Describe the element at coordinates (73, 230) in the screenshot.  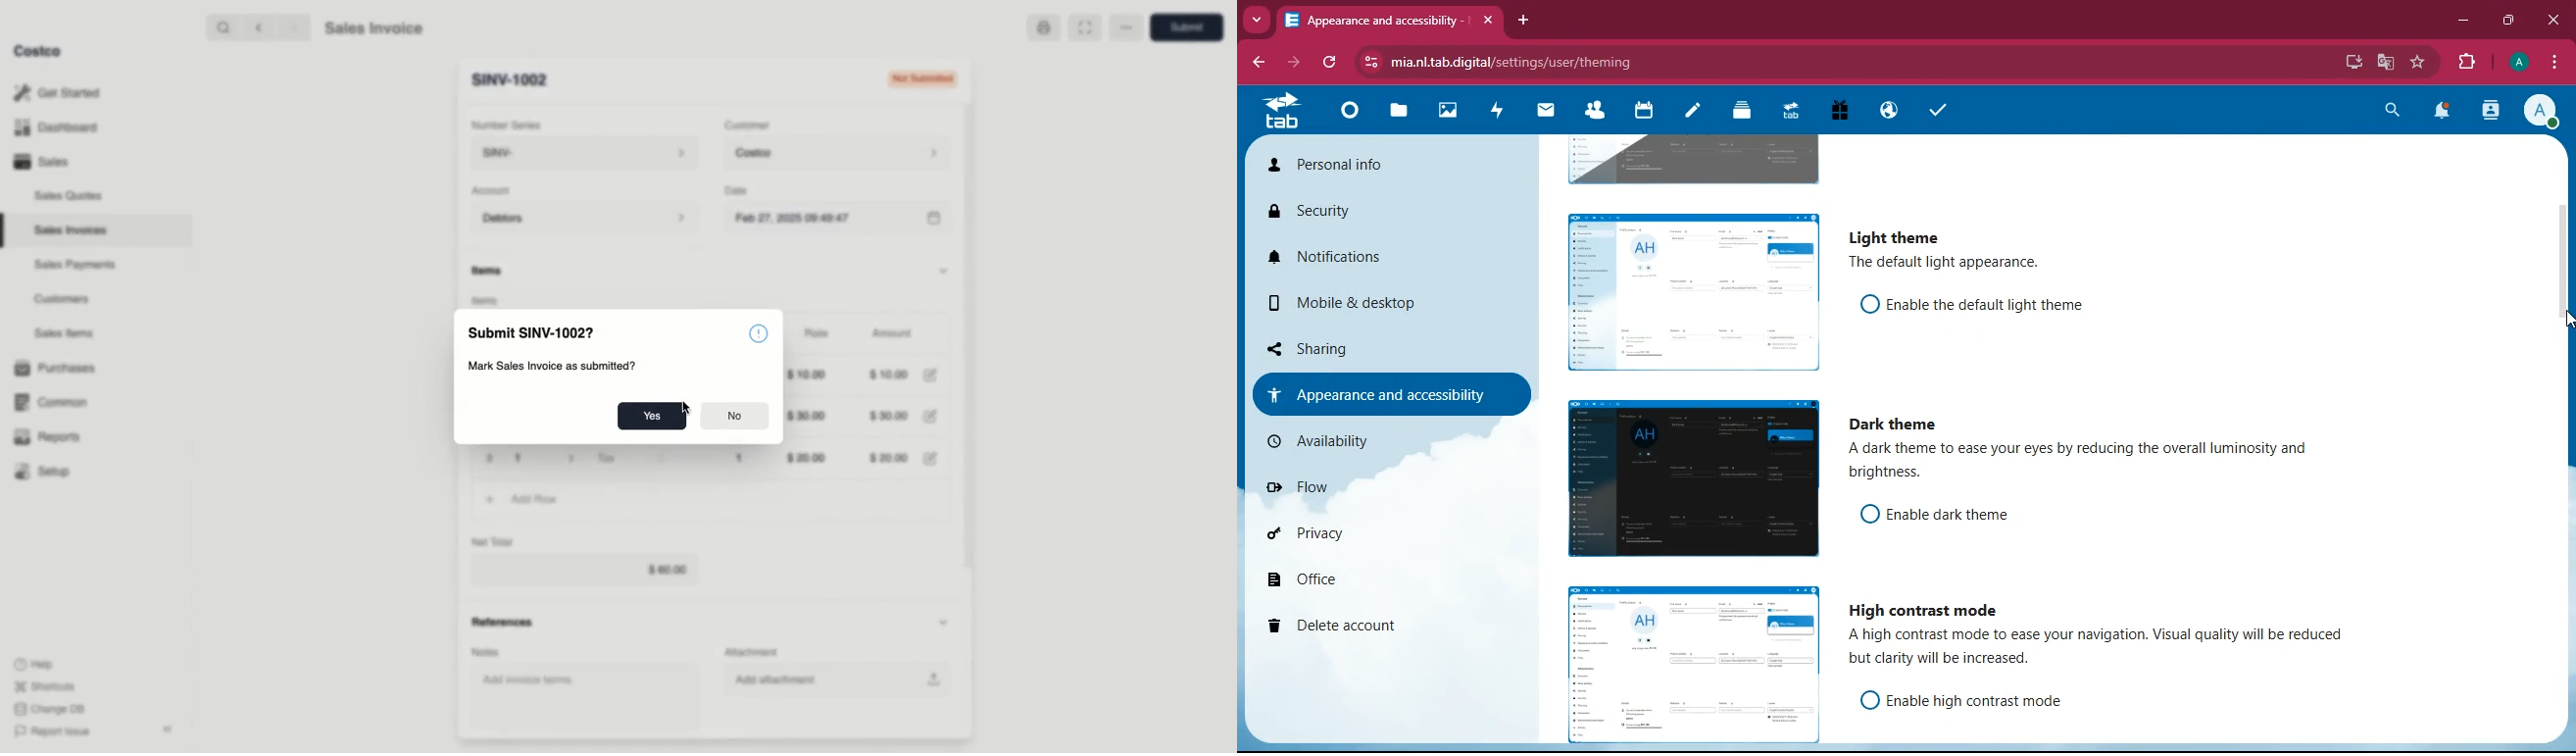
I see `Sales Invoices` at that location.